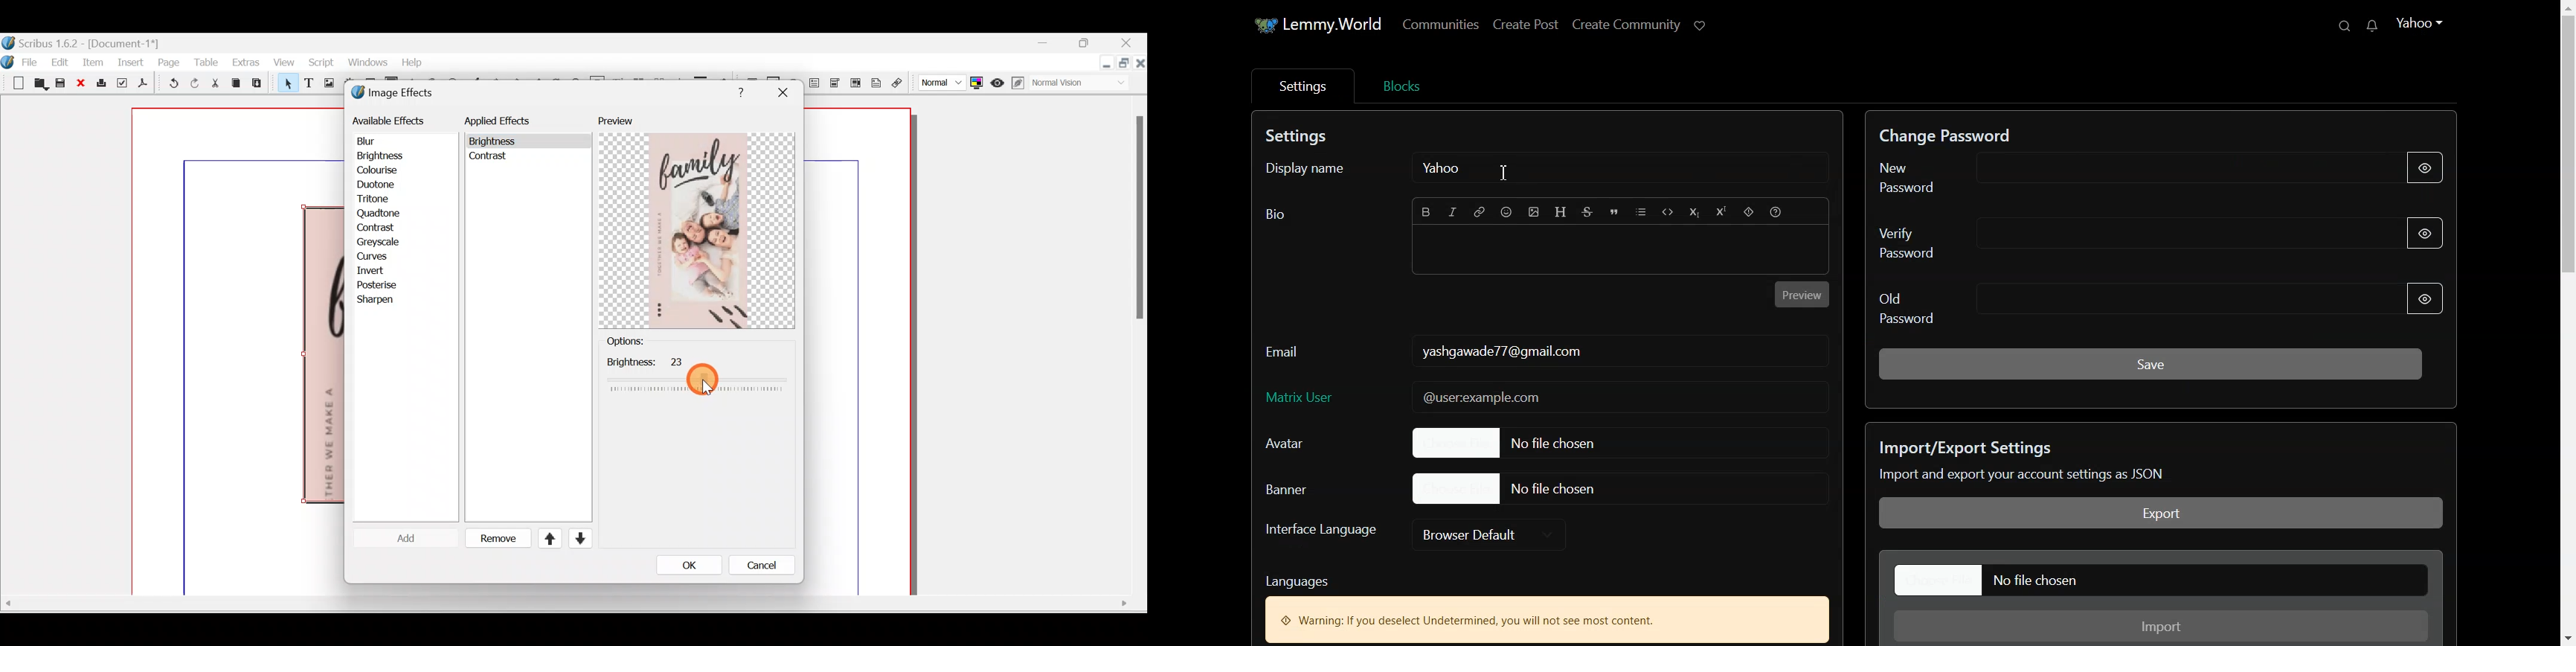 The image size is (2576, 672). I want to click on Remove, so click(493, 539).